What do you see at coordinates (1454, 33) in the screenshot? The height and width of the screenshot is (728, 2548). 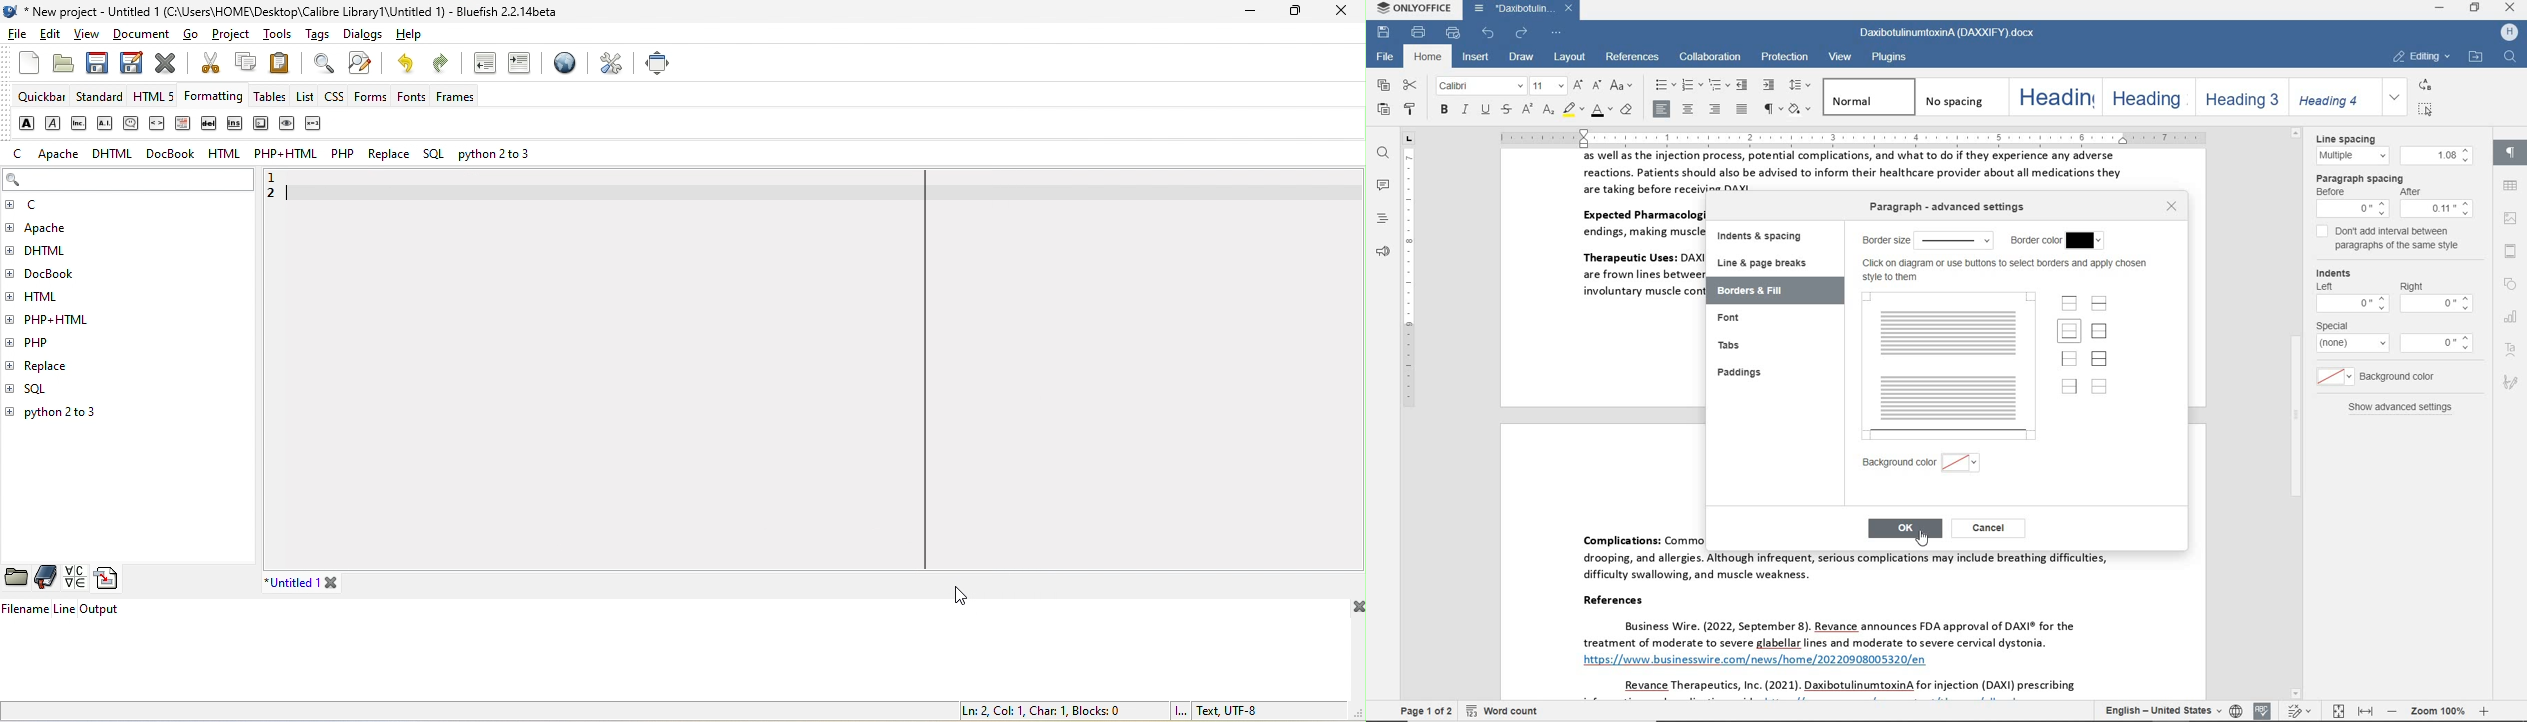 I see `quick print` at bounding box center [1454, 33].